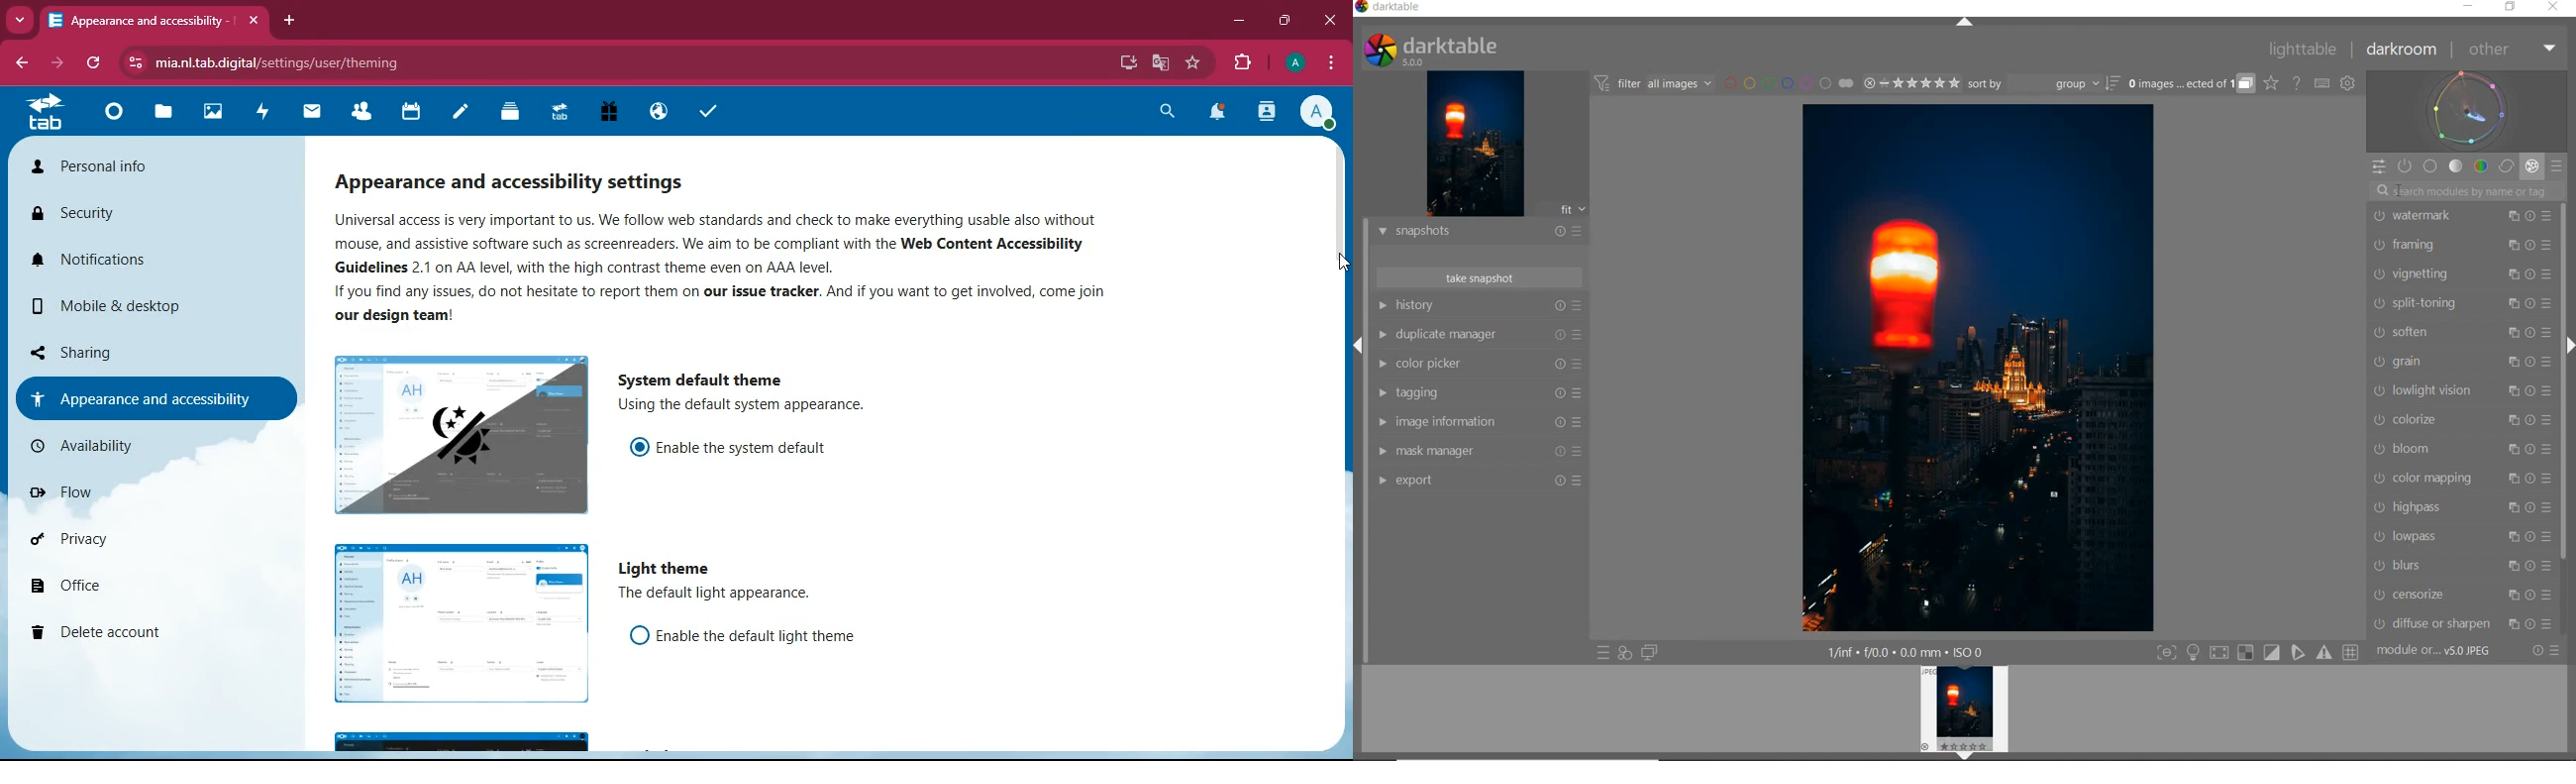  What do you see at coordinates (2512, 392) in the screenshot?
I see `Multiple instance` at bounding box center [2512, 392].